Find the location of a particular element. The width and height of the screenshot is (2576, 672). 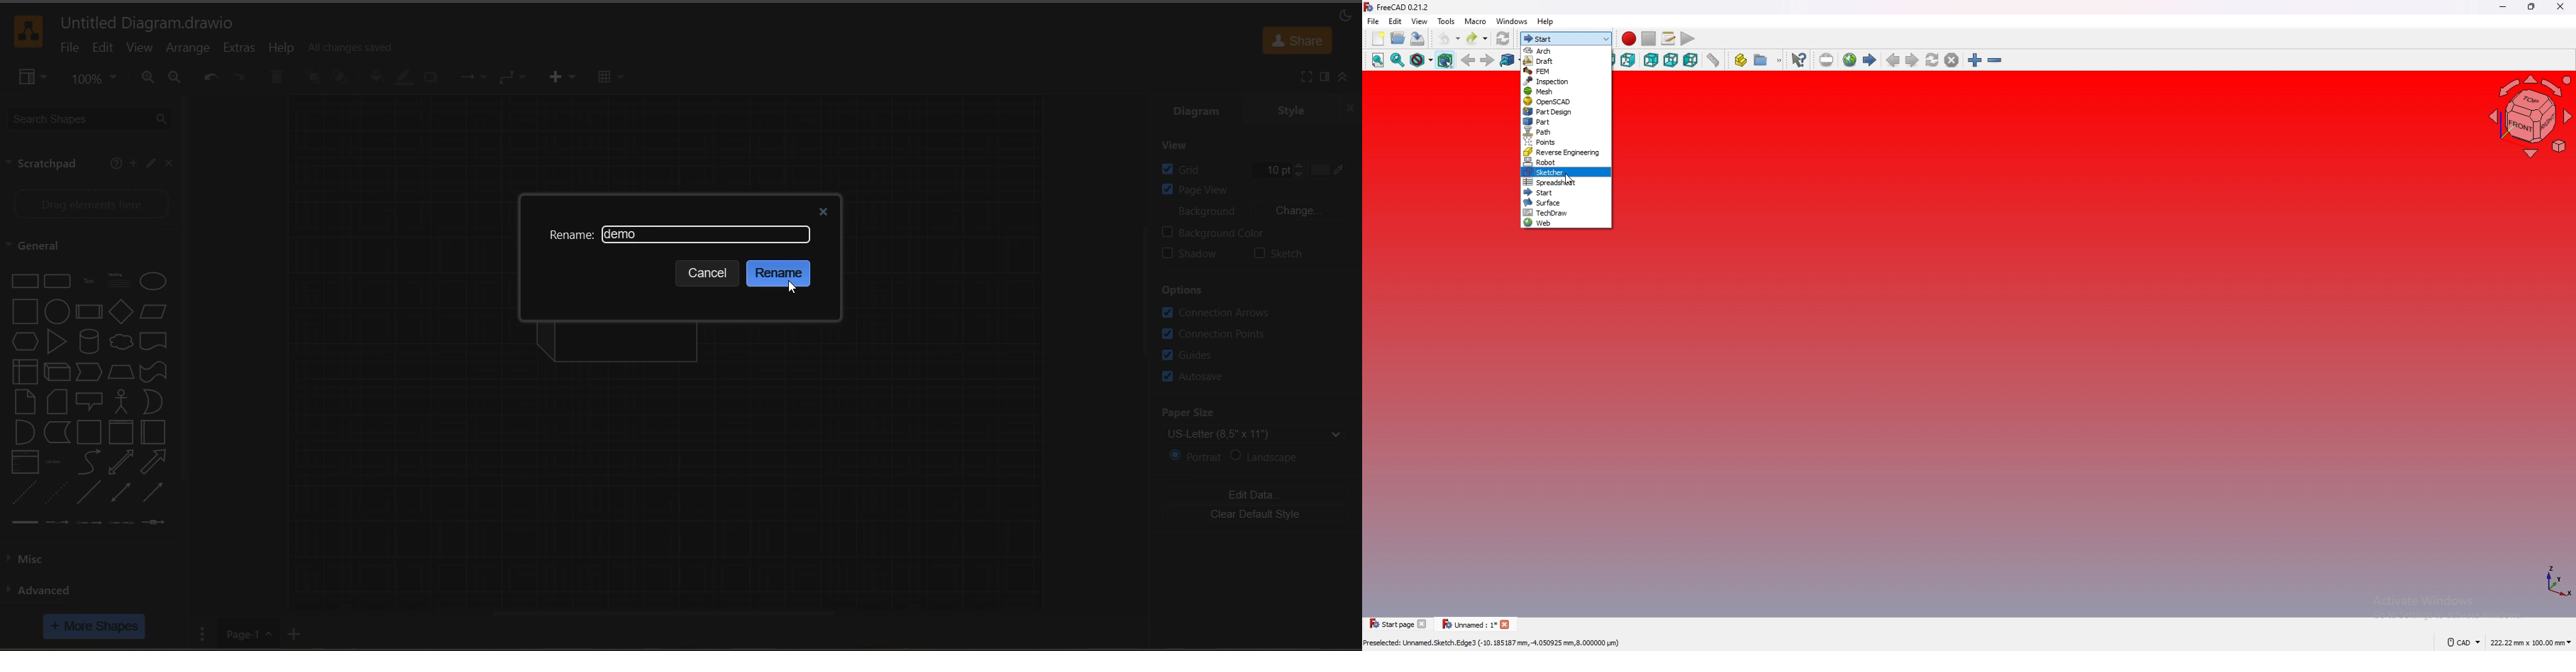

web is located at coordinates (1566, 223).